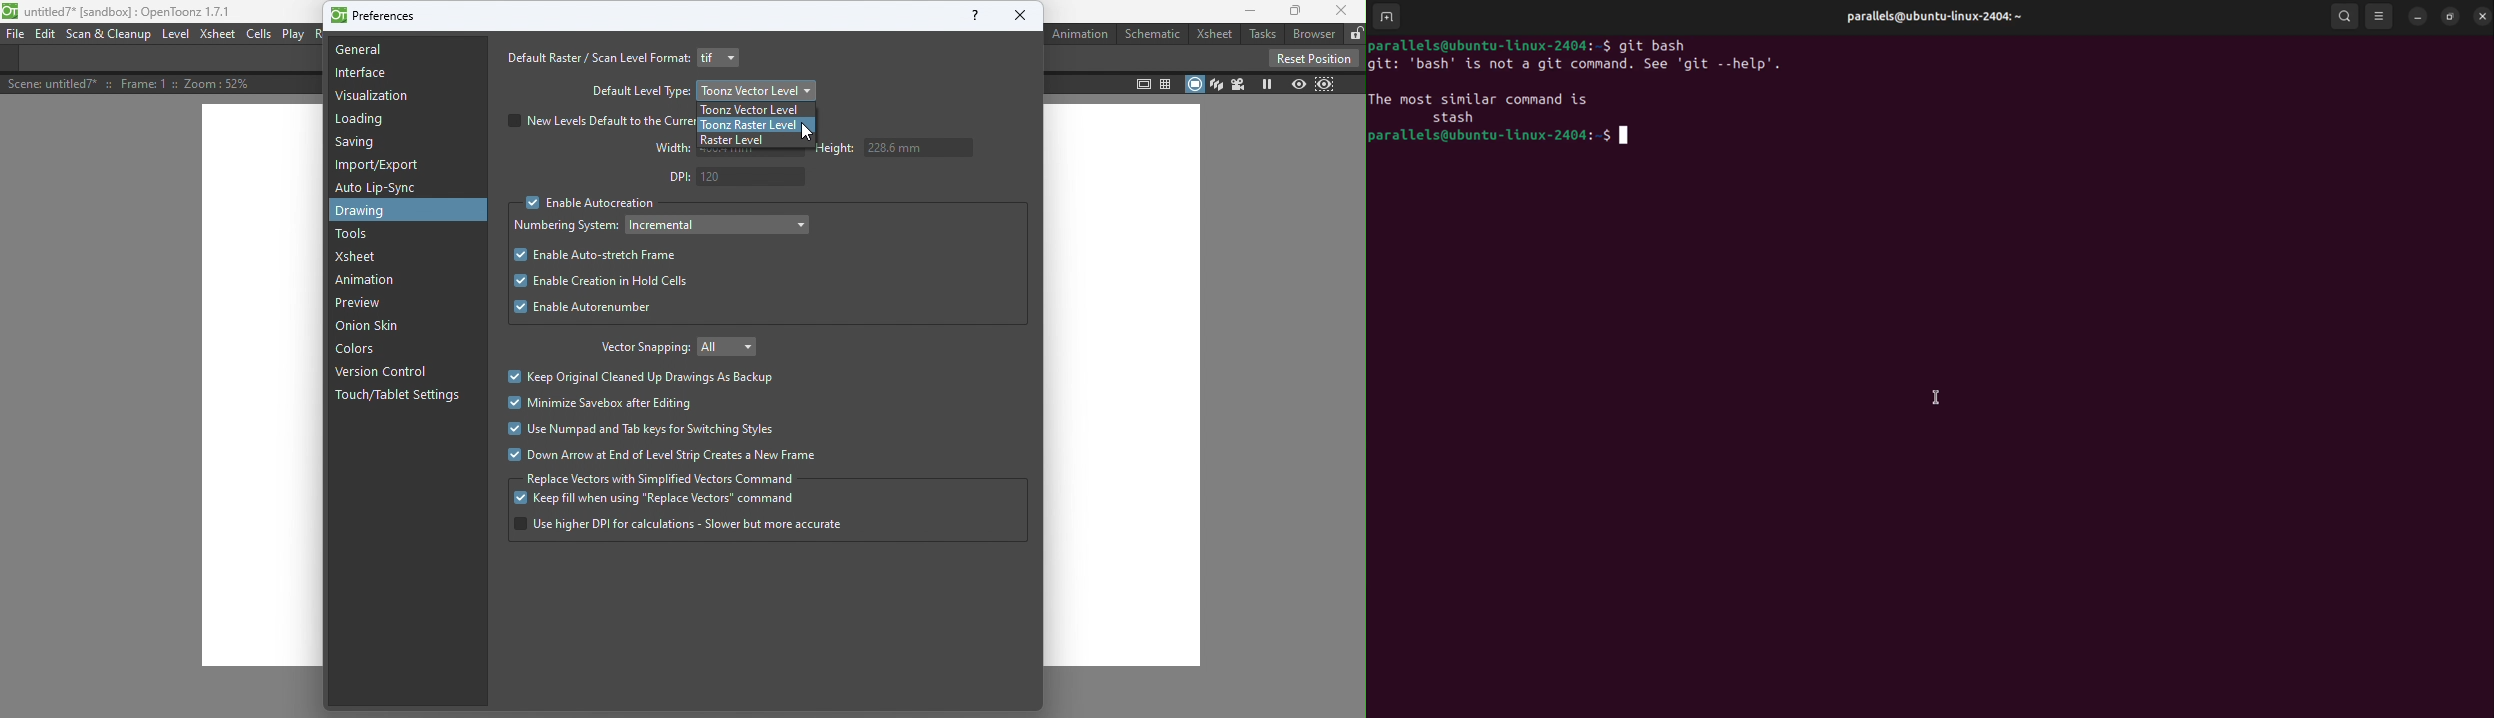 This screenshot has width=2520, height=728. What do you see at coordinates (597, 255) in the screenshot?
I see `Enable auto-stretch frame` at bounding box center [597, 255].